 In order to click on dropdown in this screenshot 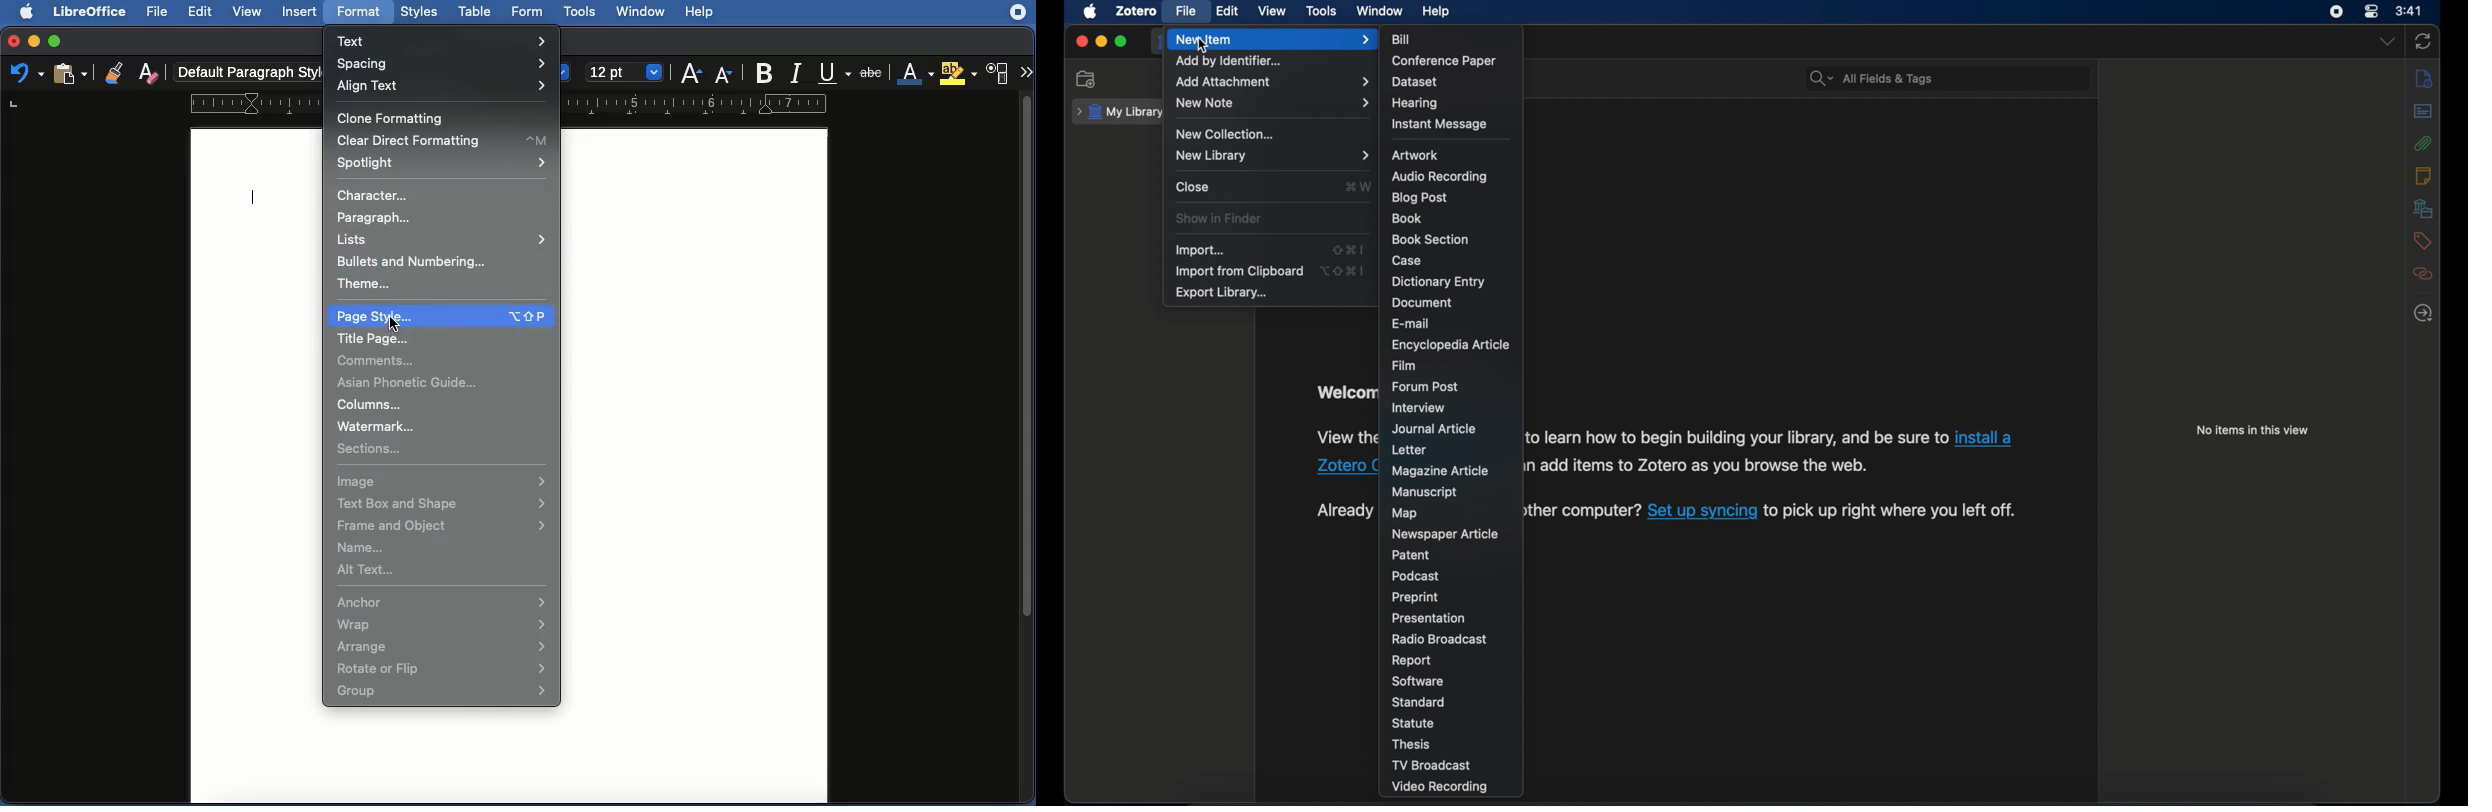, I will do `click(2388, 42)`.